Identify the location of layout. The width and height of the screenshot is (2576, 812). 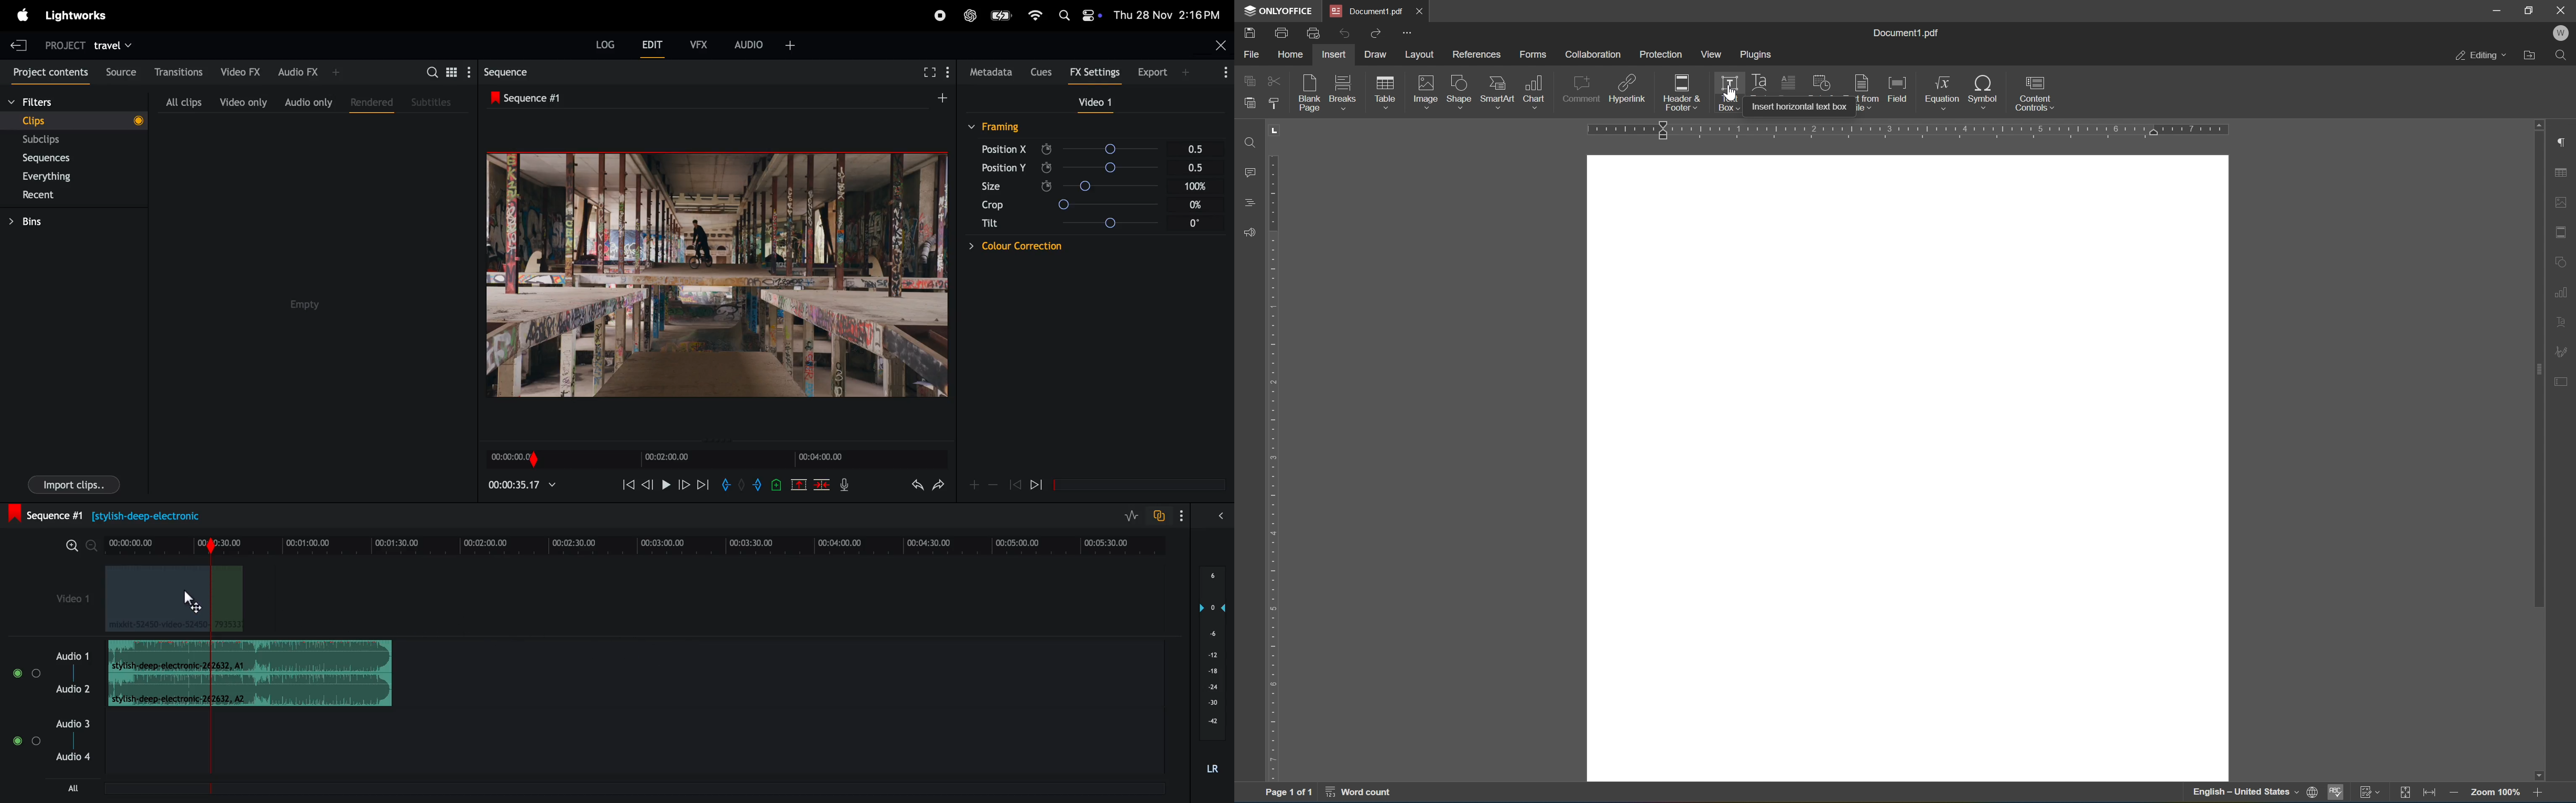
(1421, 55).